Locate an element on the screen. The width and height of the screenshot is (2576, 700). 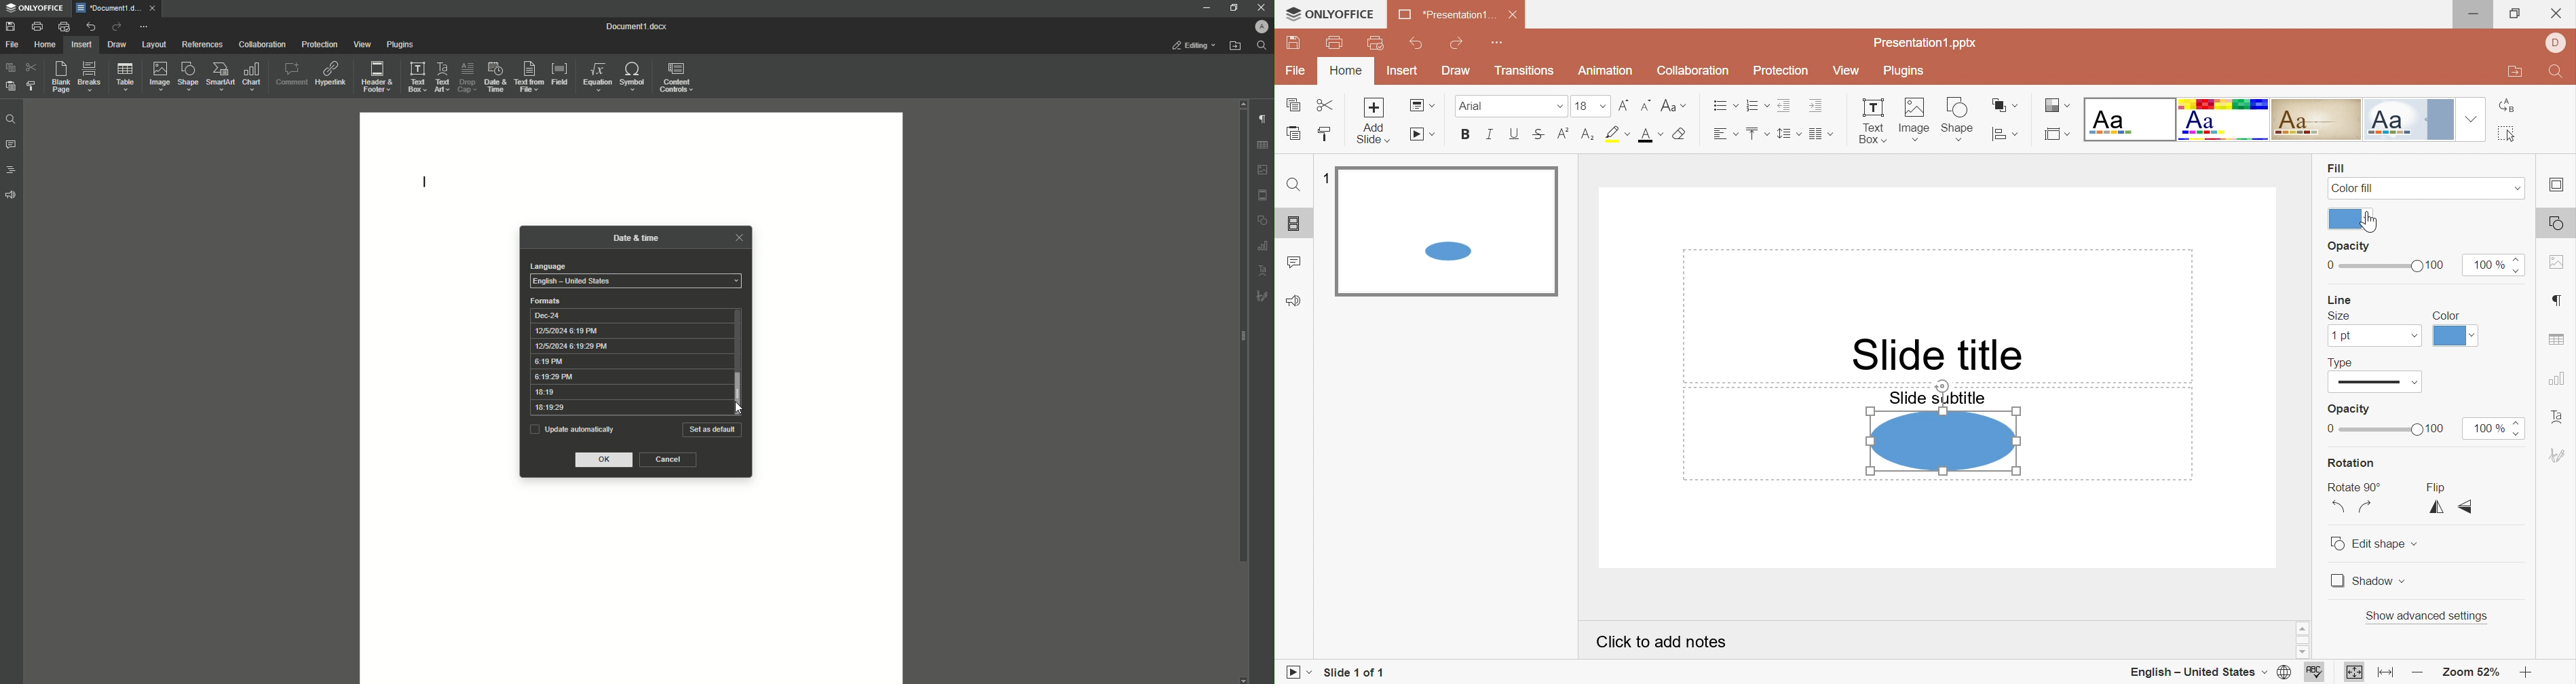
Restore down is located at coordinates (2513, 15).